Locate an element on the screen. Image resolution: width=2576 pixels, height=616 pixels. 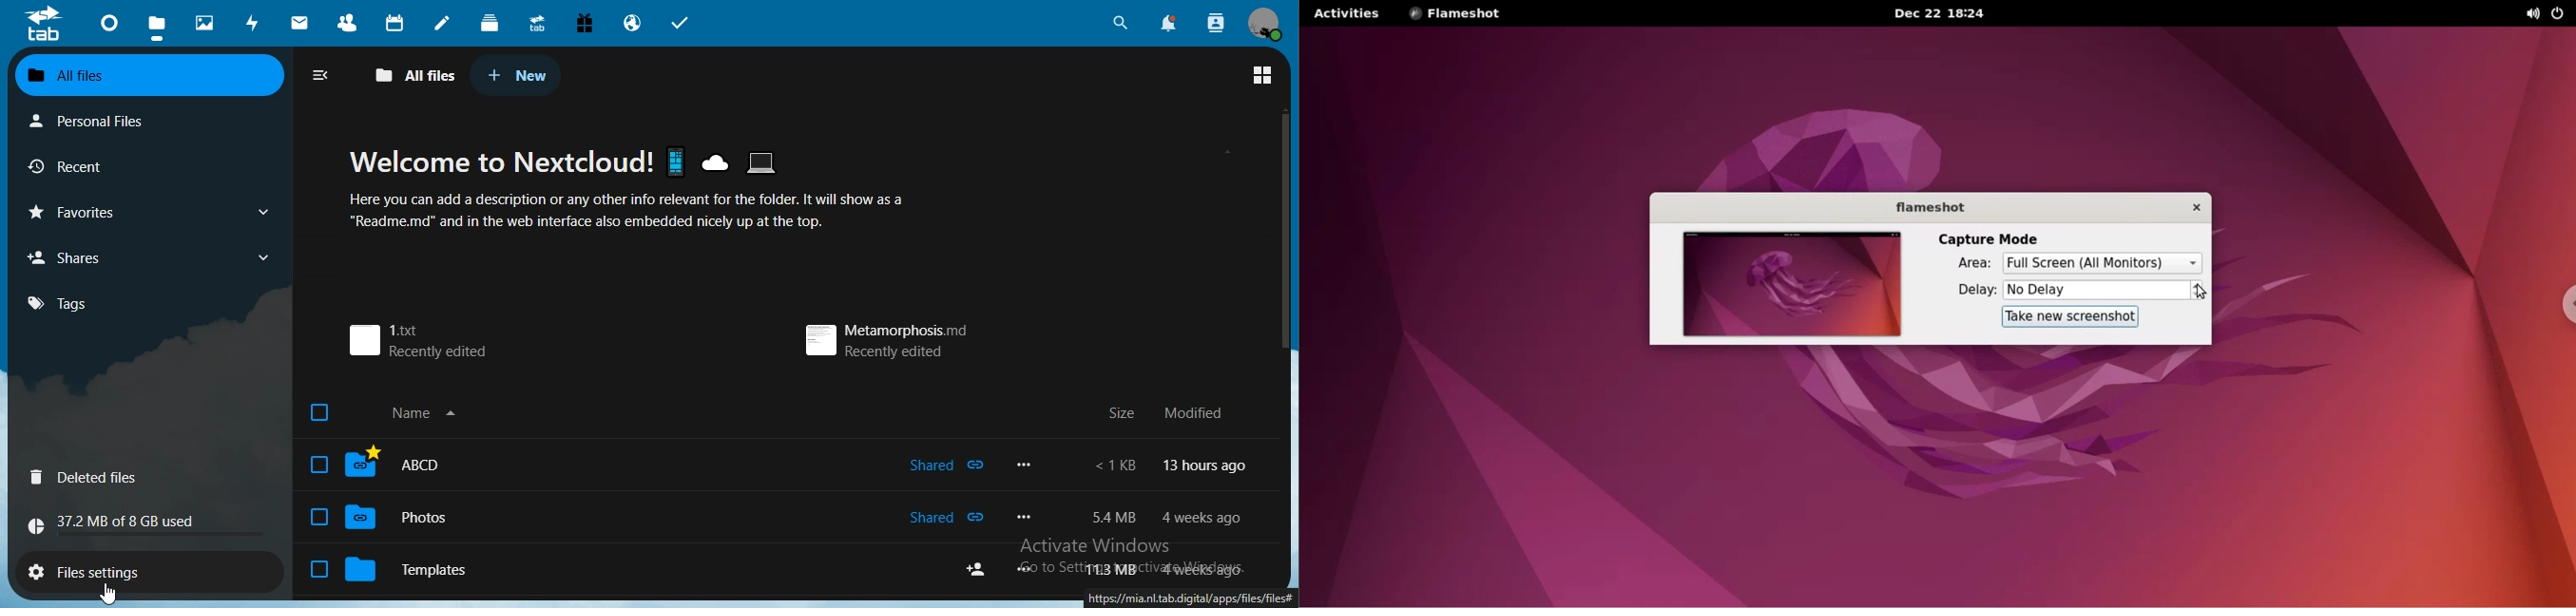
ABCD is located at coordinates (426, 465).